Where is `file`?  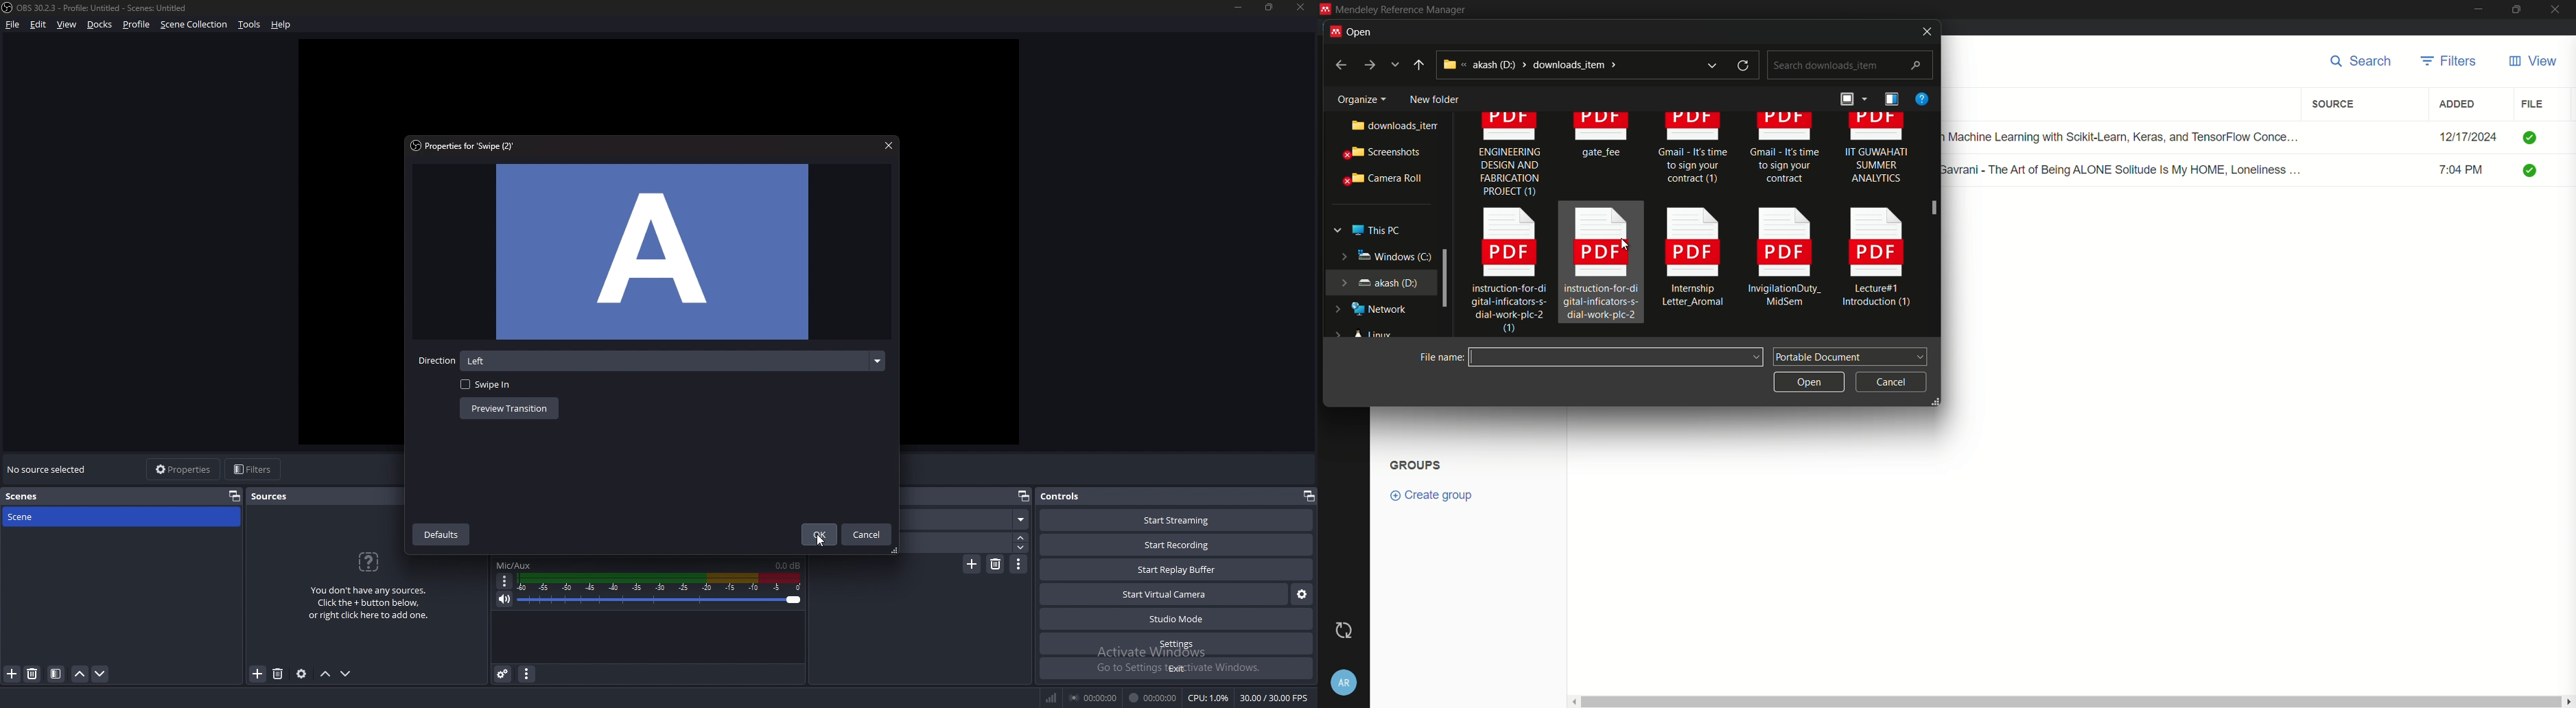
file is located at coordinates (2533, 104).